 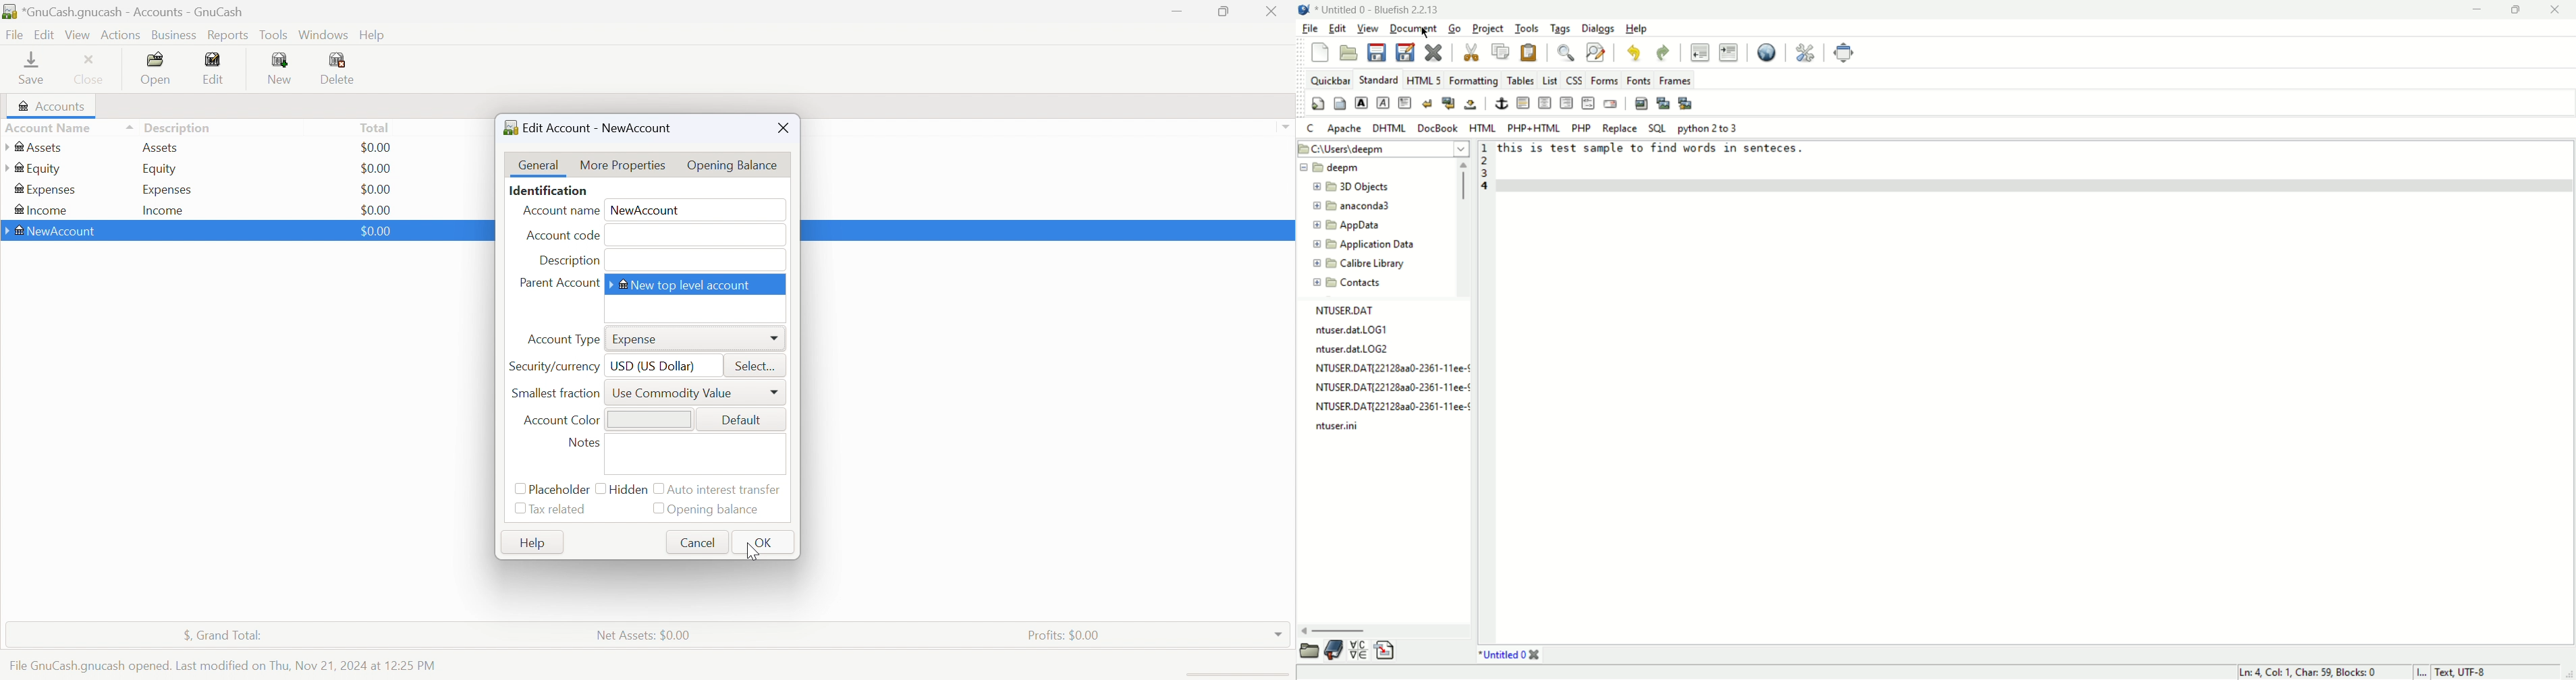 What do you see at coordinates (161, 169) in the screenshot?
I see `Equity` at bounding box center [161, 169].